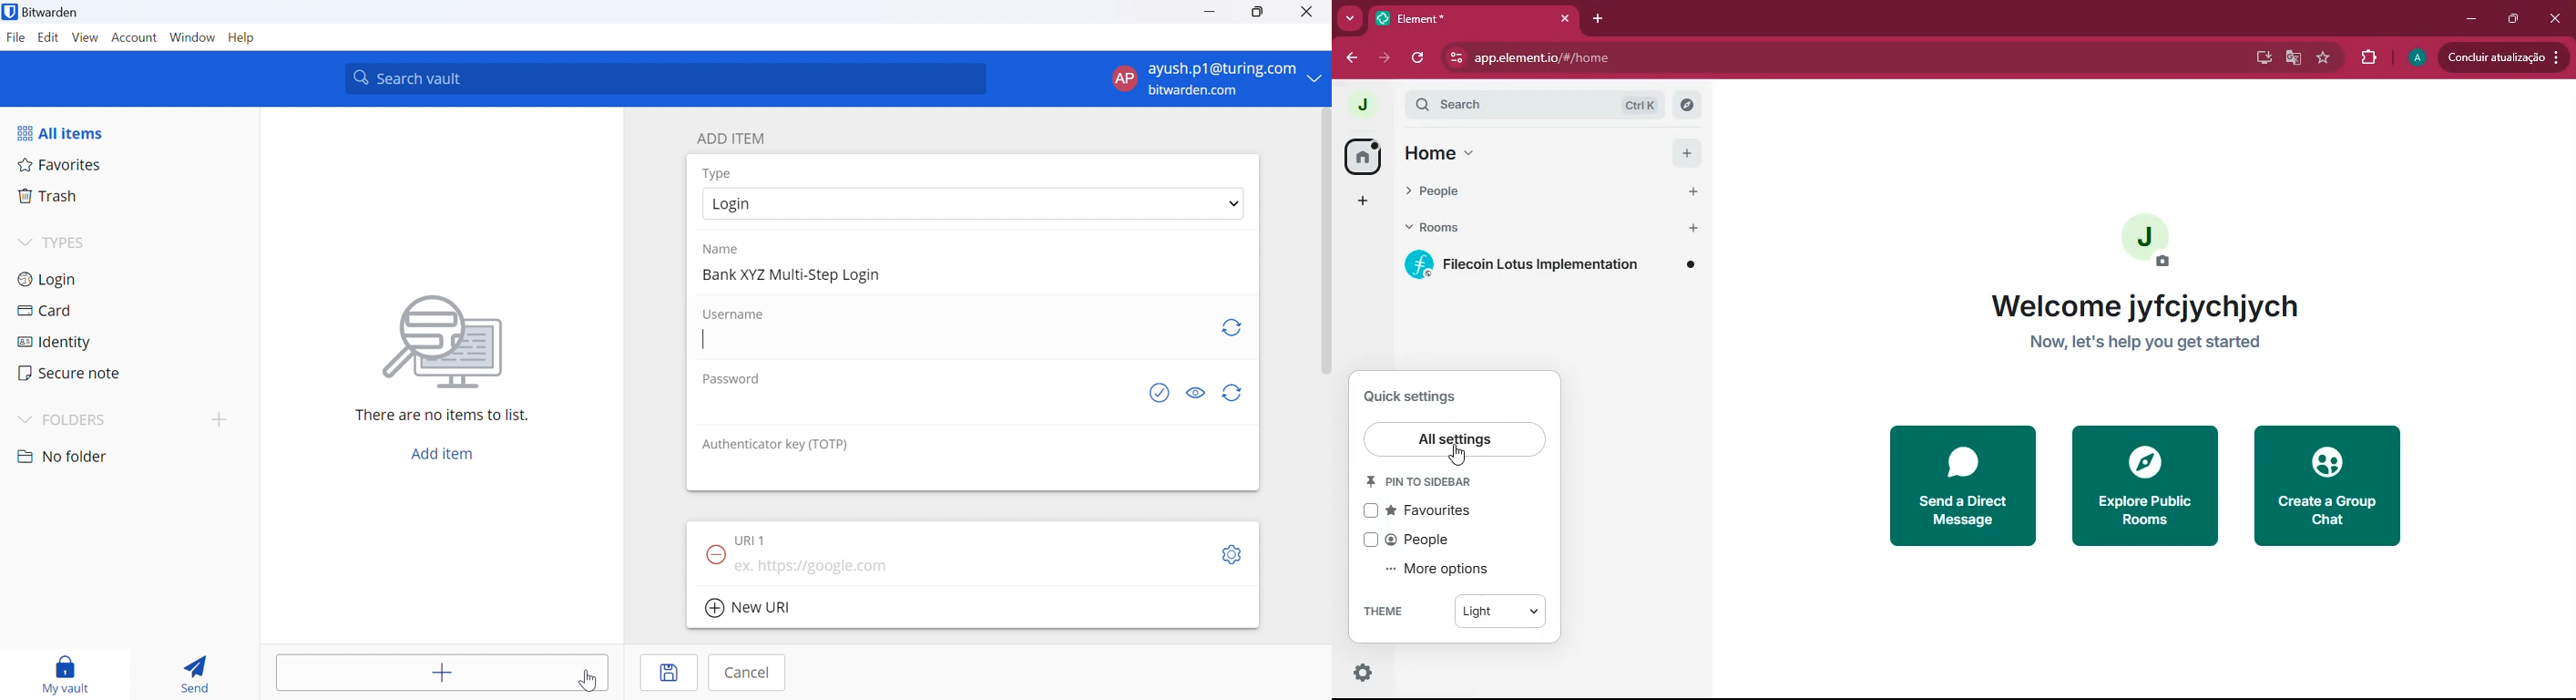 The height and width of the screenshot is (700, 2576). What do you see at coordinates (1410, 396) in the screenshot?
I see `quick settings` at bounding box center [1410, 396].